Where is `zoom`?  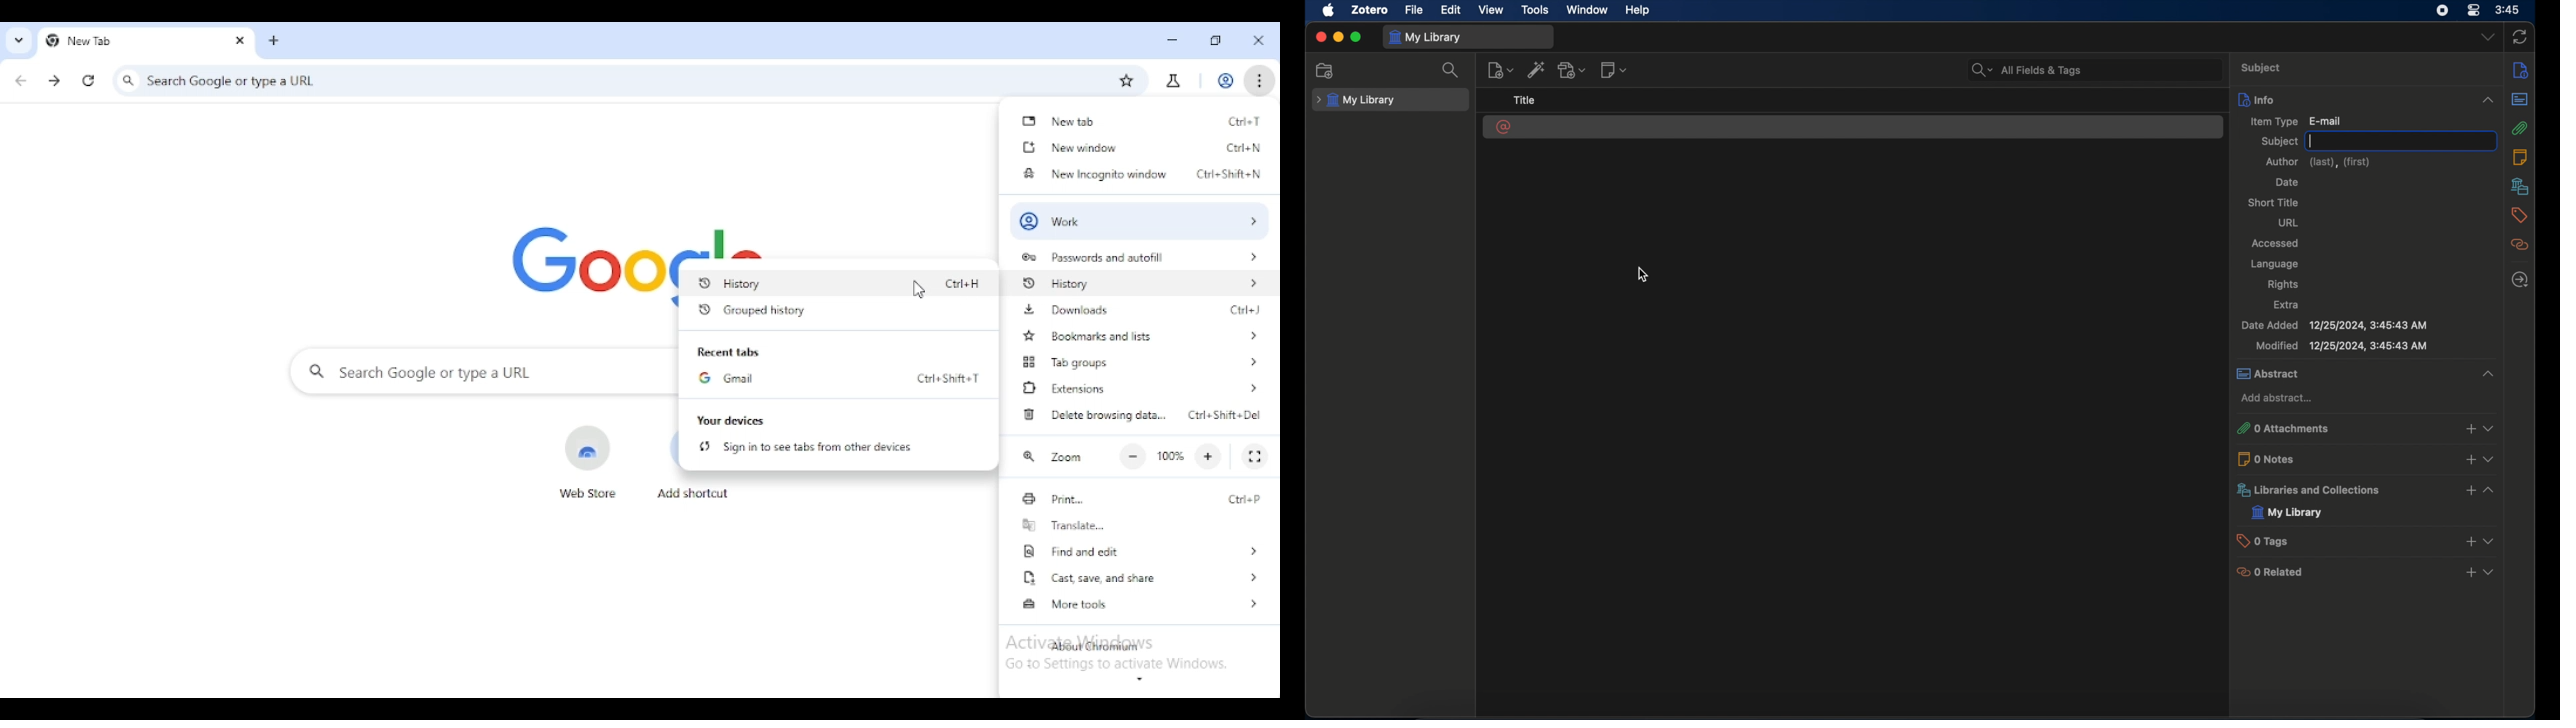
zoom is located at coordinates (1052, 457).